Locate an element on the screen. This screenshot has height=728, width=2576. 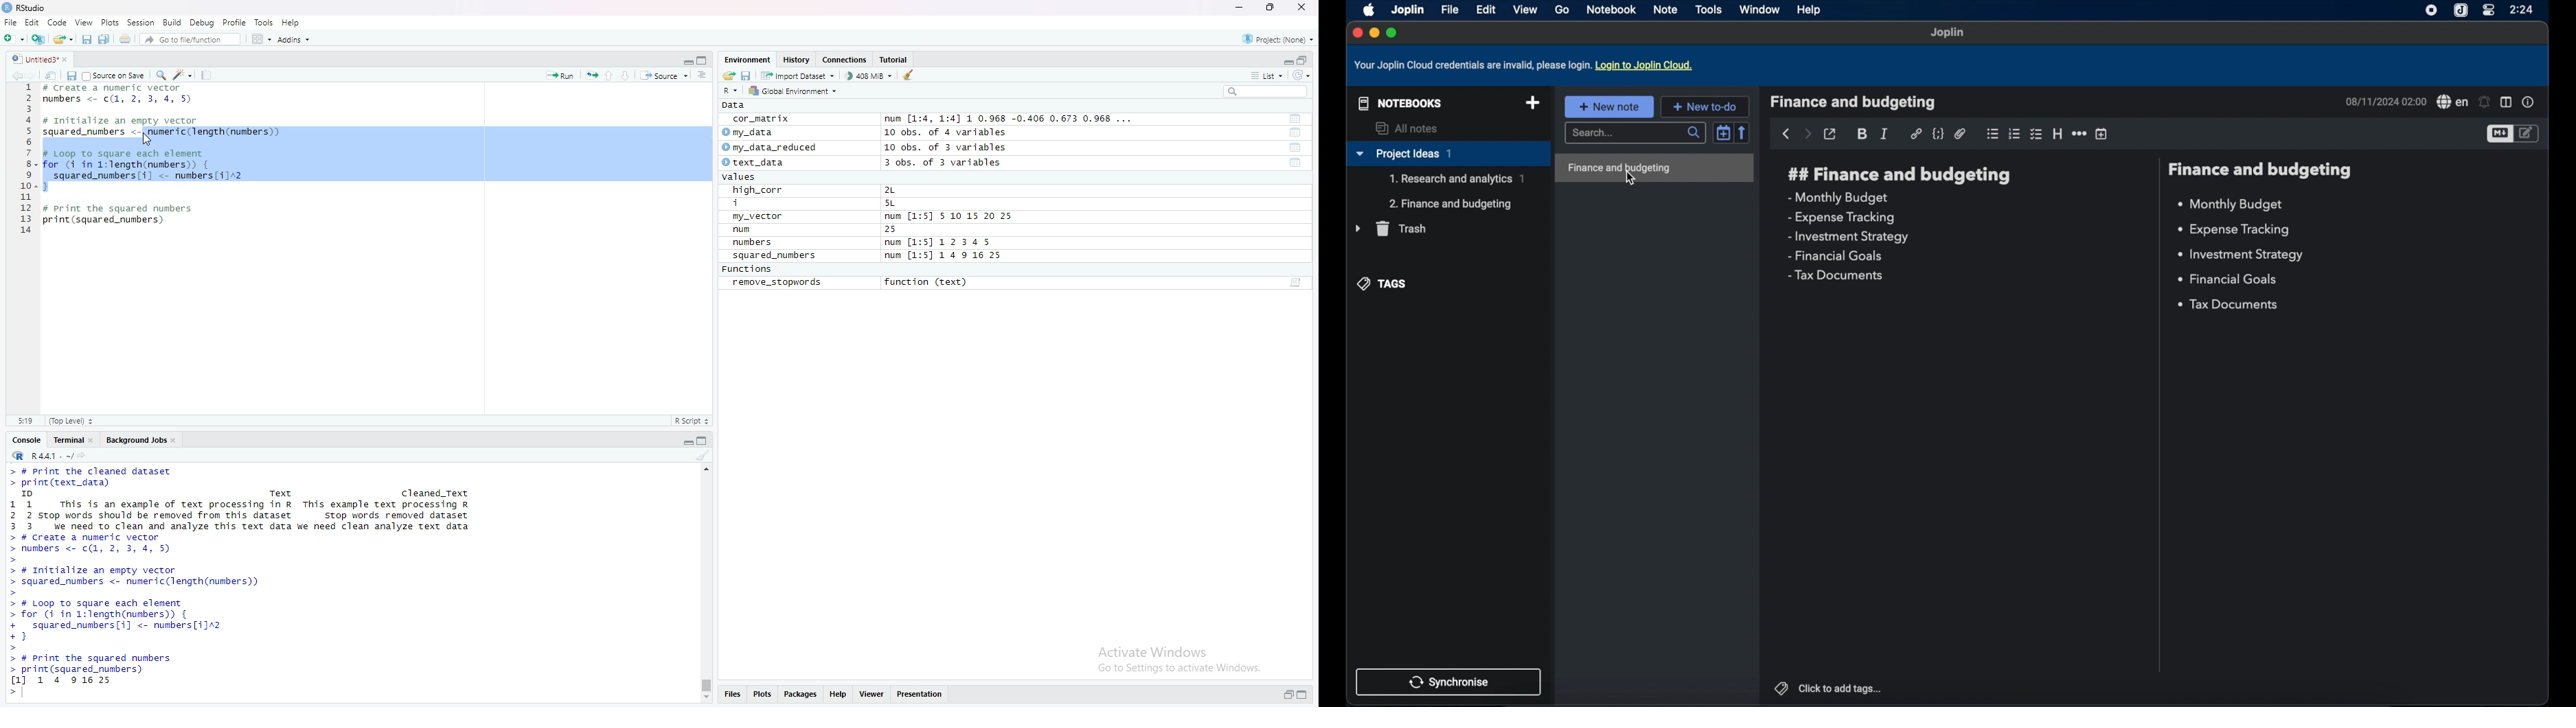
forward is located at coordinates (1807, 135).